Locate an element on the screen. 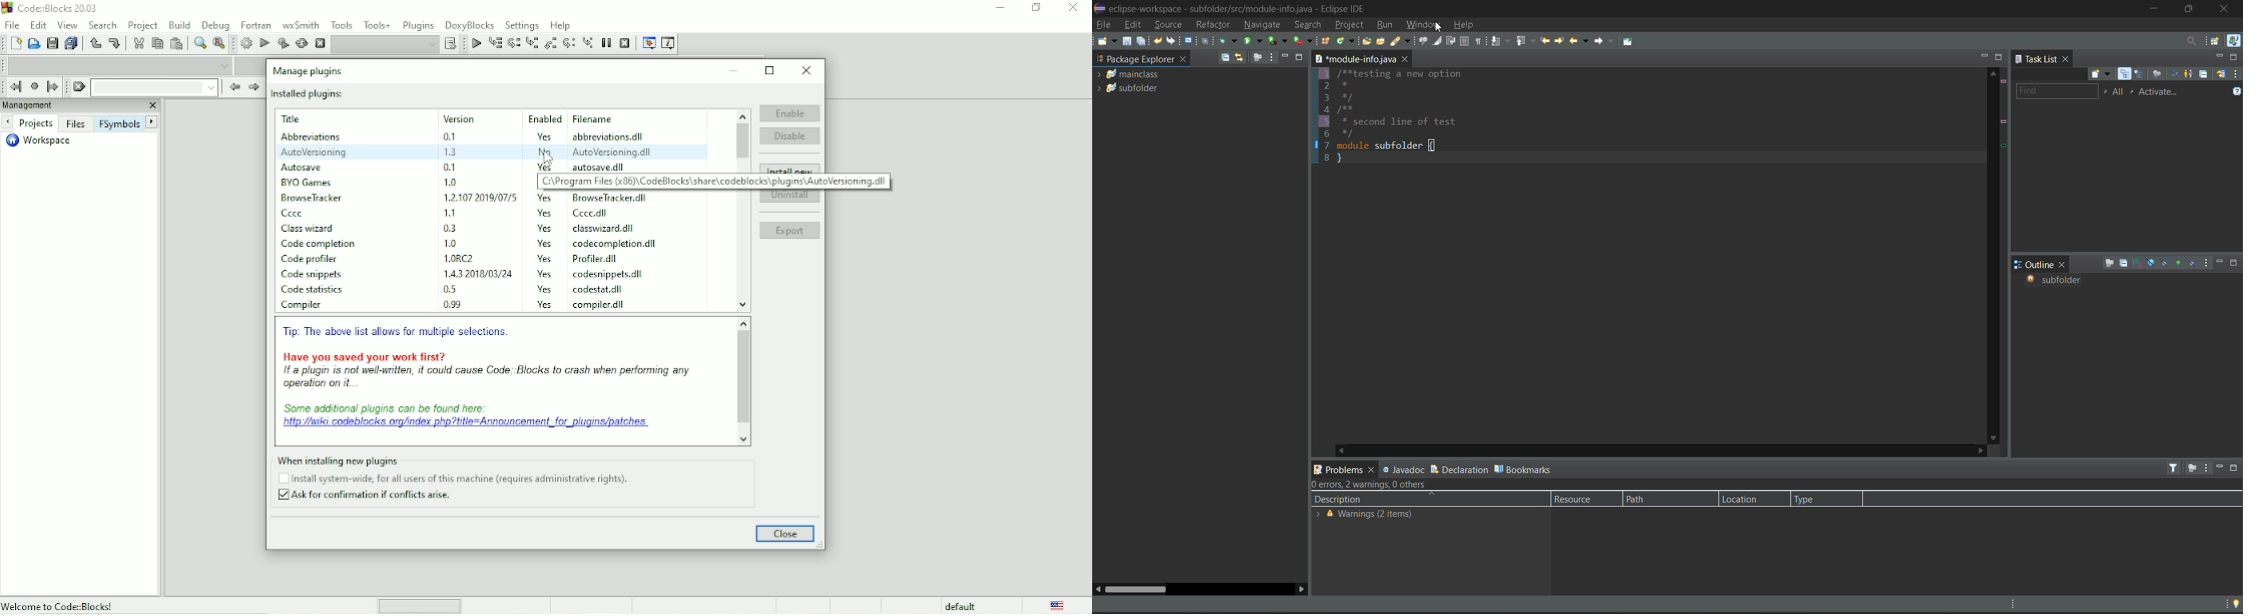 Image resolution: width=2268 pixels, height=616 pixels. toggle block selection is located at coordinates (1468, 41).